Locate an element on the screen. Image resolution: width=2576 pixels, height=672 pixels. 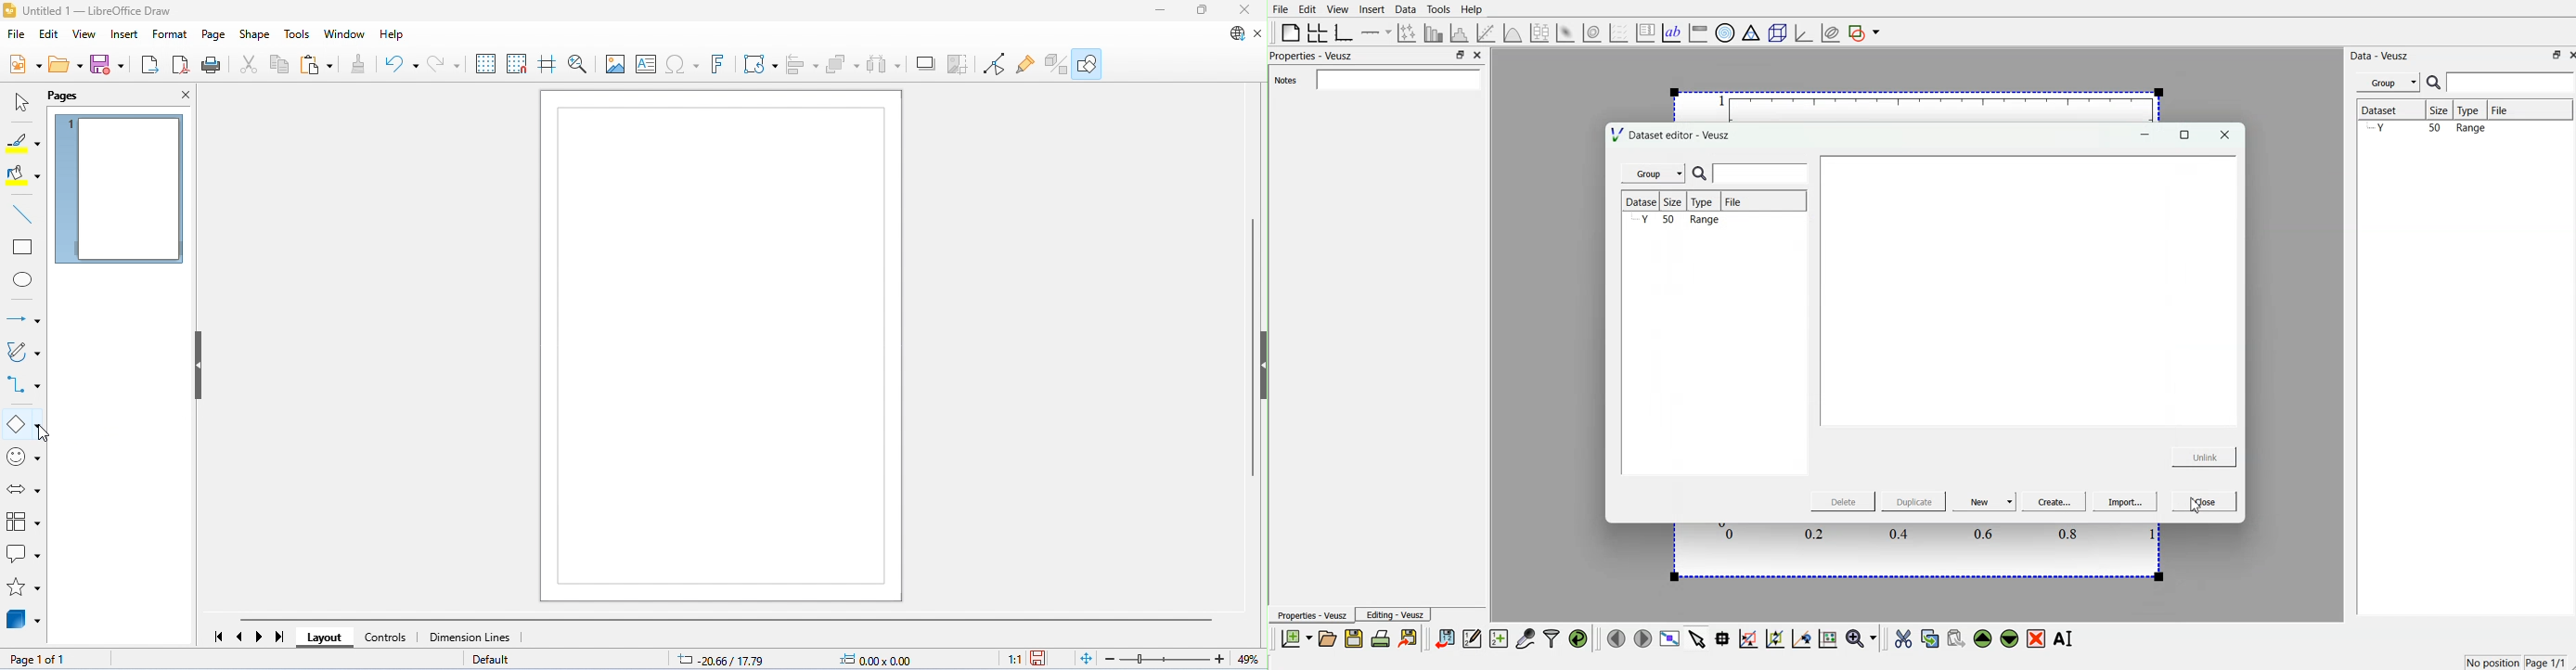
show helplines while moving is located at coordinates (547, 64).